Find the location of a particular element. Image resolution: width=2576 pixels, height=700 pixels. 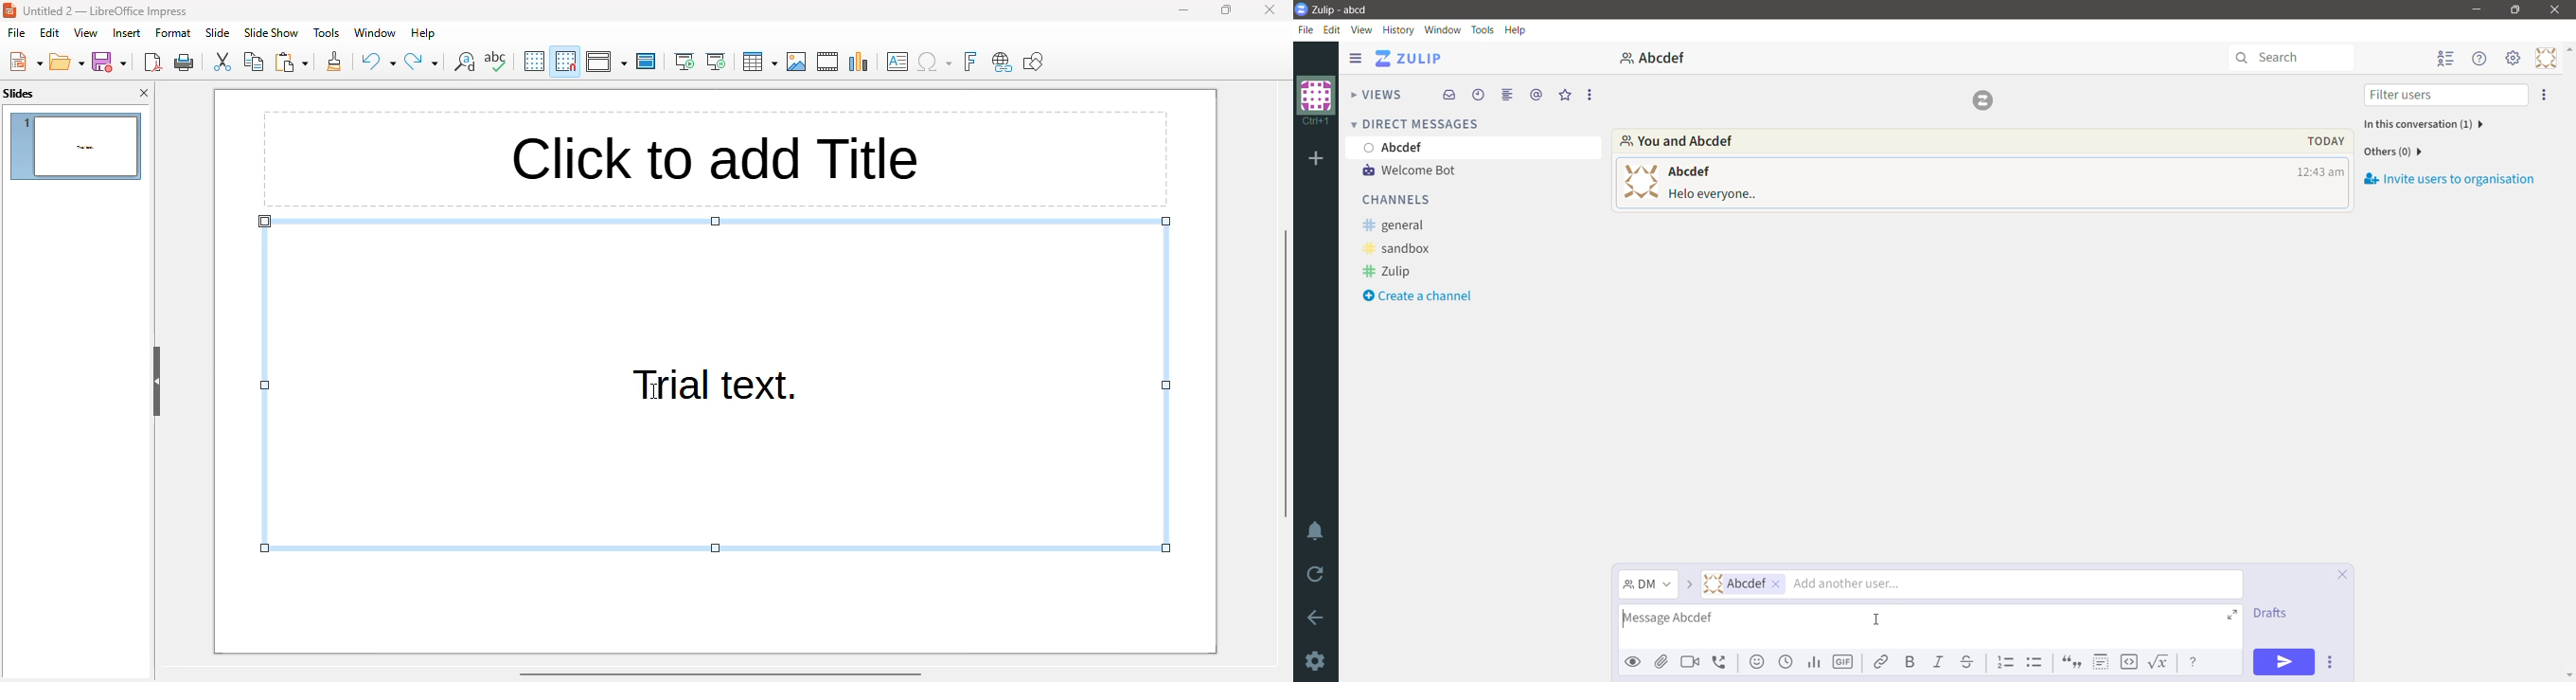

cut is located at coordinates (223, 62).